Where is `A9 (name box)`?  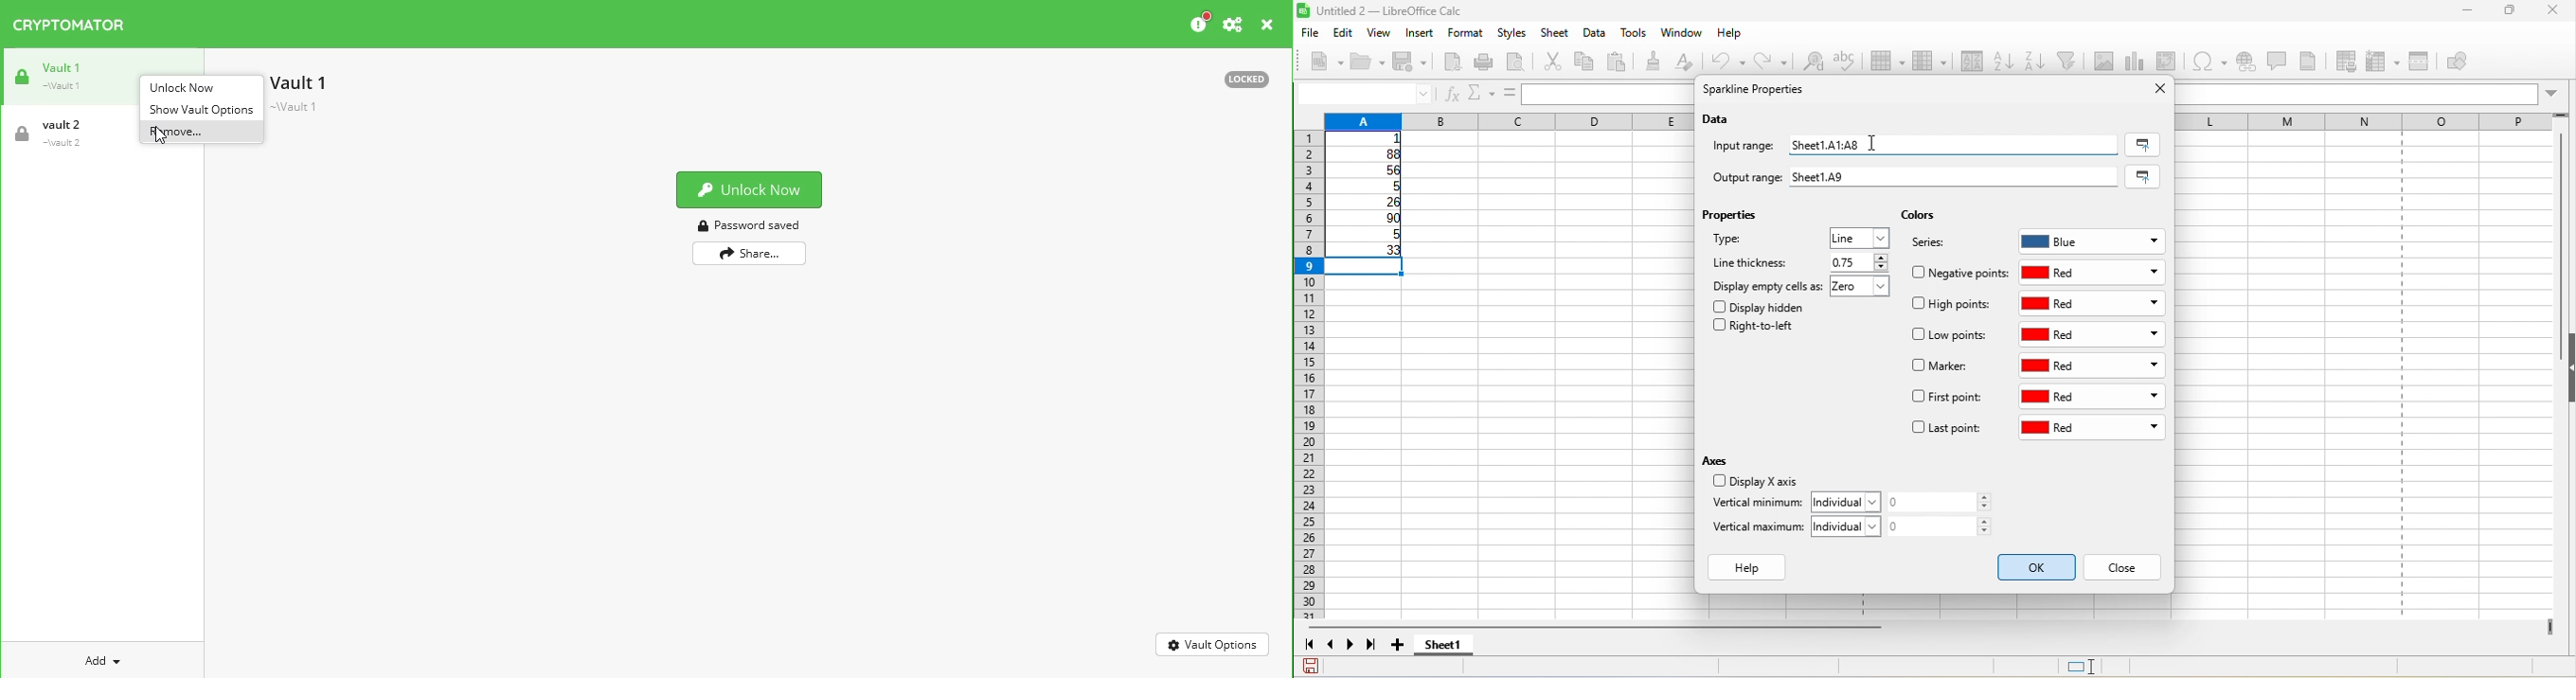 A9 (name box) is located at coordinates (1364, 93).